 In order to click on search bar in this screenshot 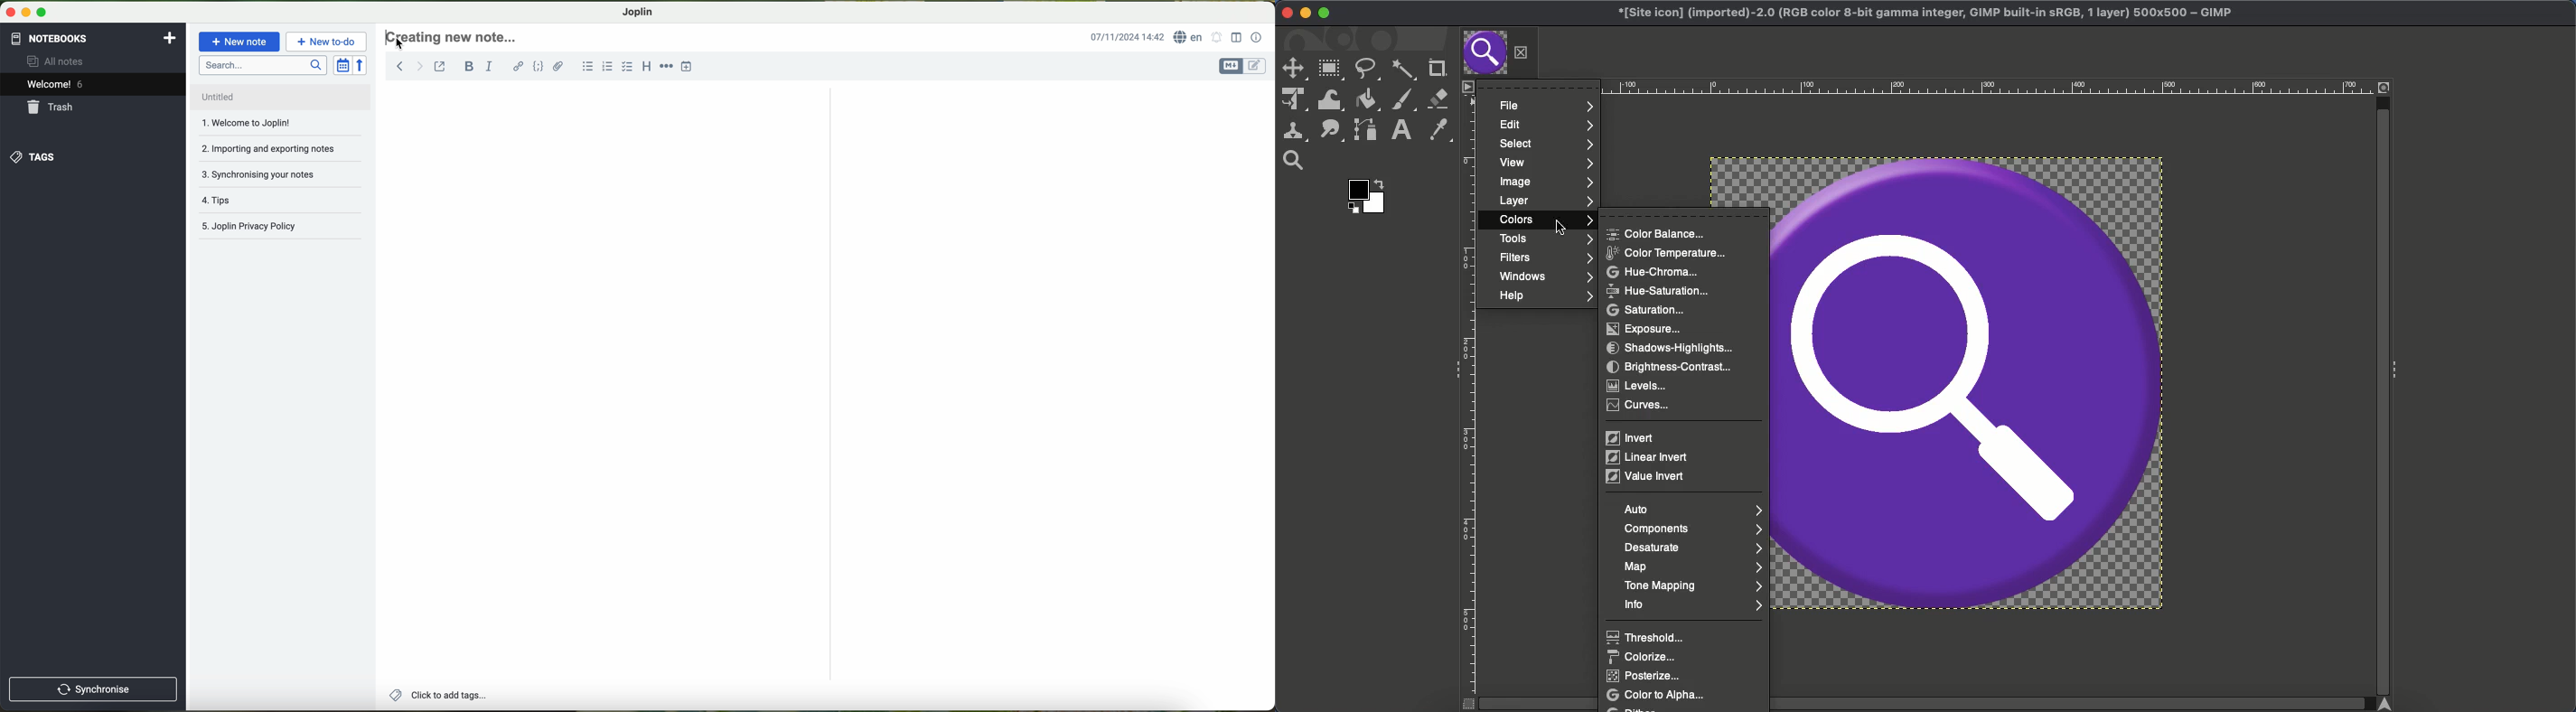, I will do `click(261, 65)`.